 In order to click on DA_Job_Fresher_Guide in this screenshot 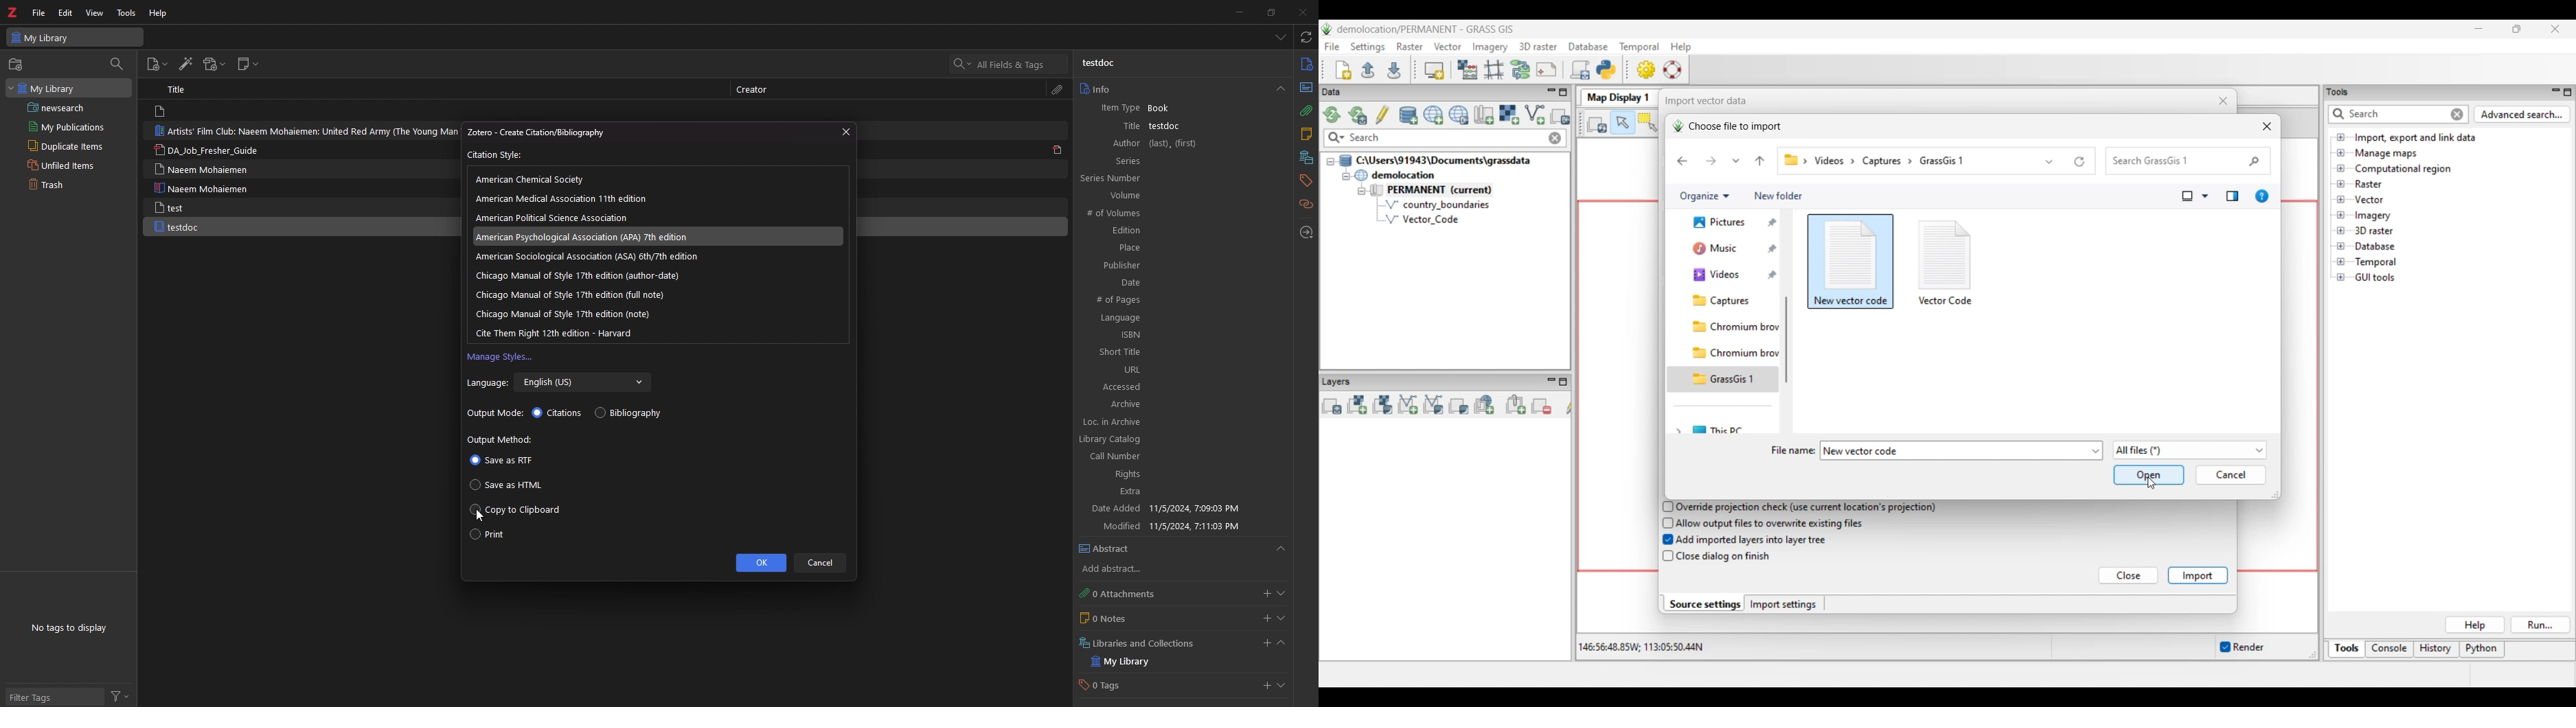, I will do `click(213, 151)`.